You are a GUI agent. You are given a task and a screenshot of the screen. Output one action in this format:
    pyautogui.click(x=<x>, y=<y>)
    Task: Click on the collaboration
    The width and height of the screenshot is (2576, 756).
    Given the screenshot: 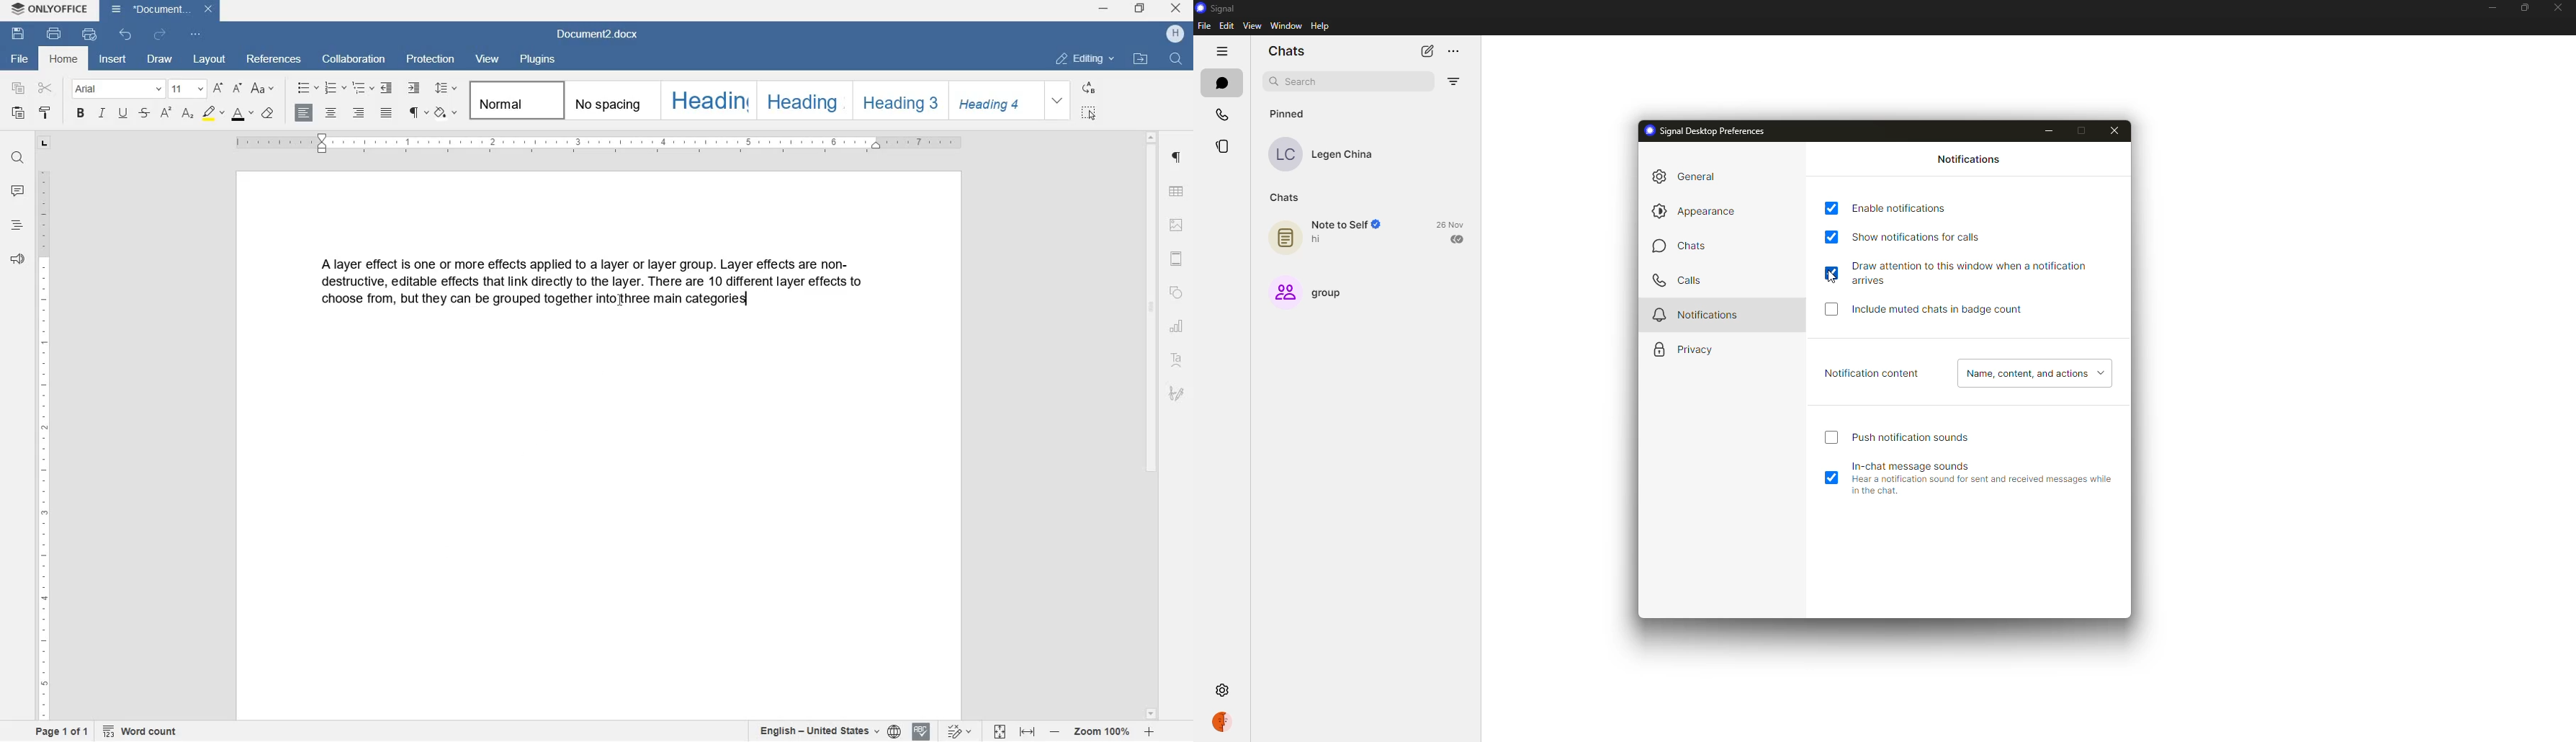 What is the action you would take?
    pyautogui.click(x=354, y=60)
    